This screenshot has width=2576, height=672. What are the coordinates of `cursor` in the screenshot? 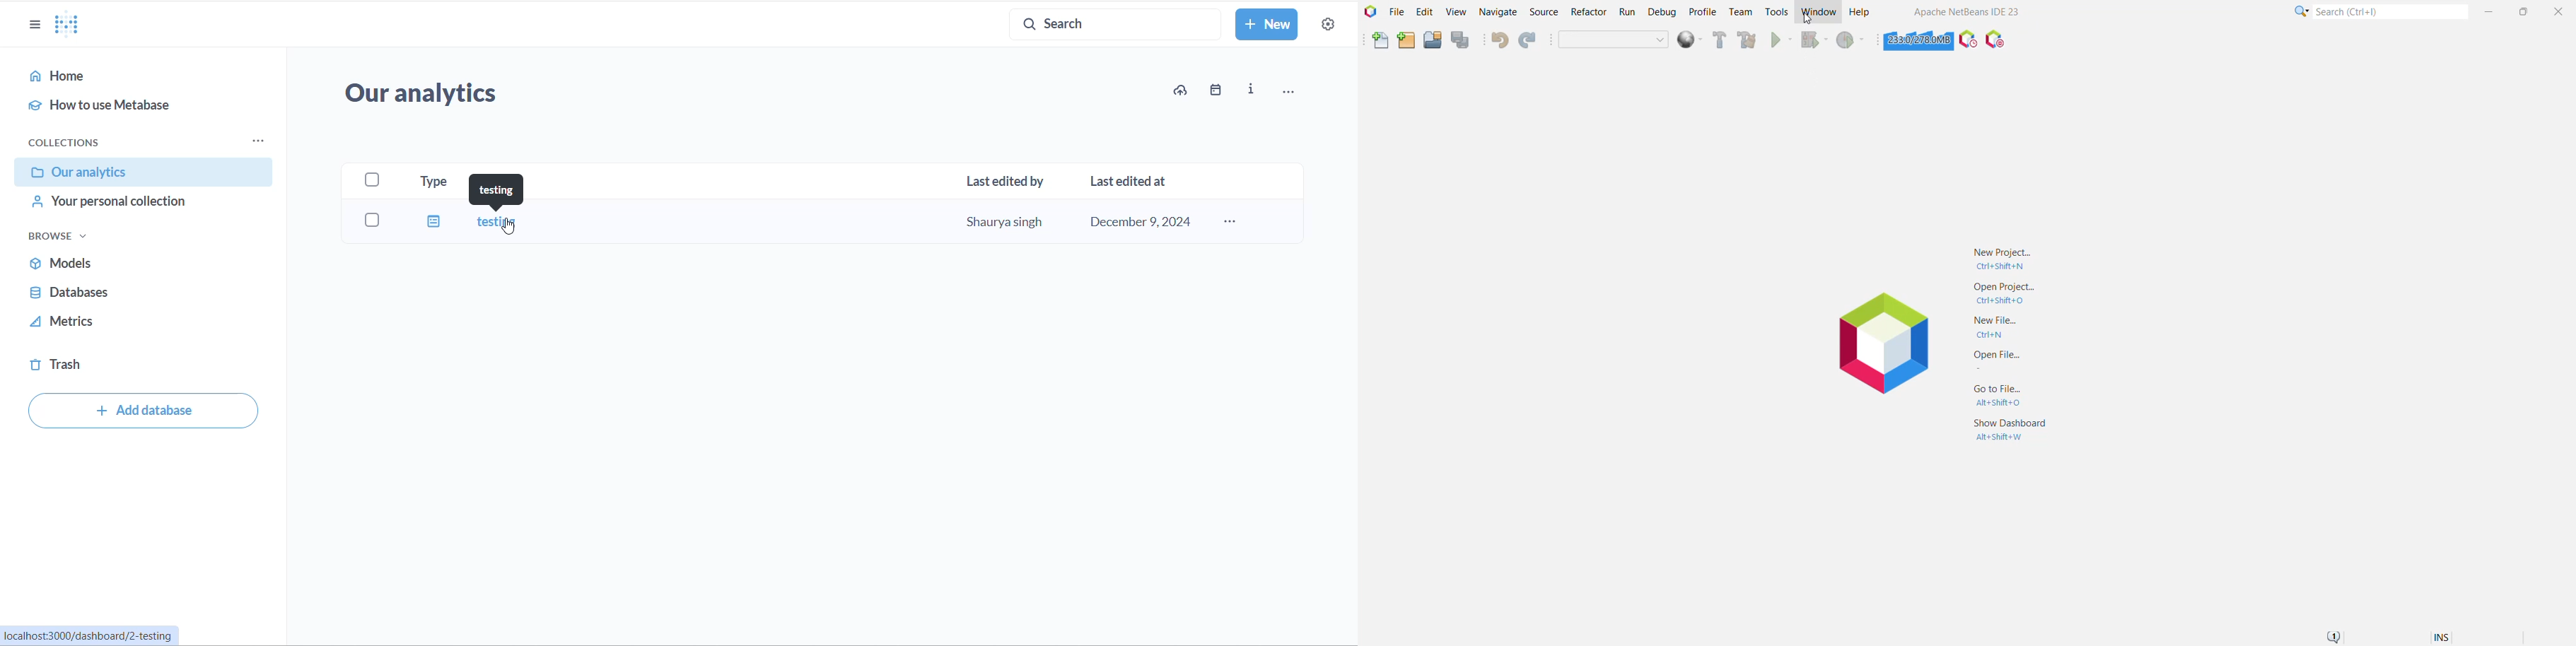 It's located at (1808, 18).